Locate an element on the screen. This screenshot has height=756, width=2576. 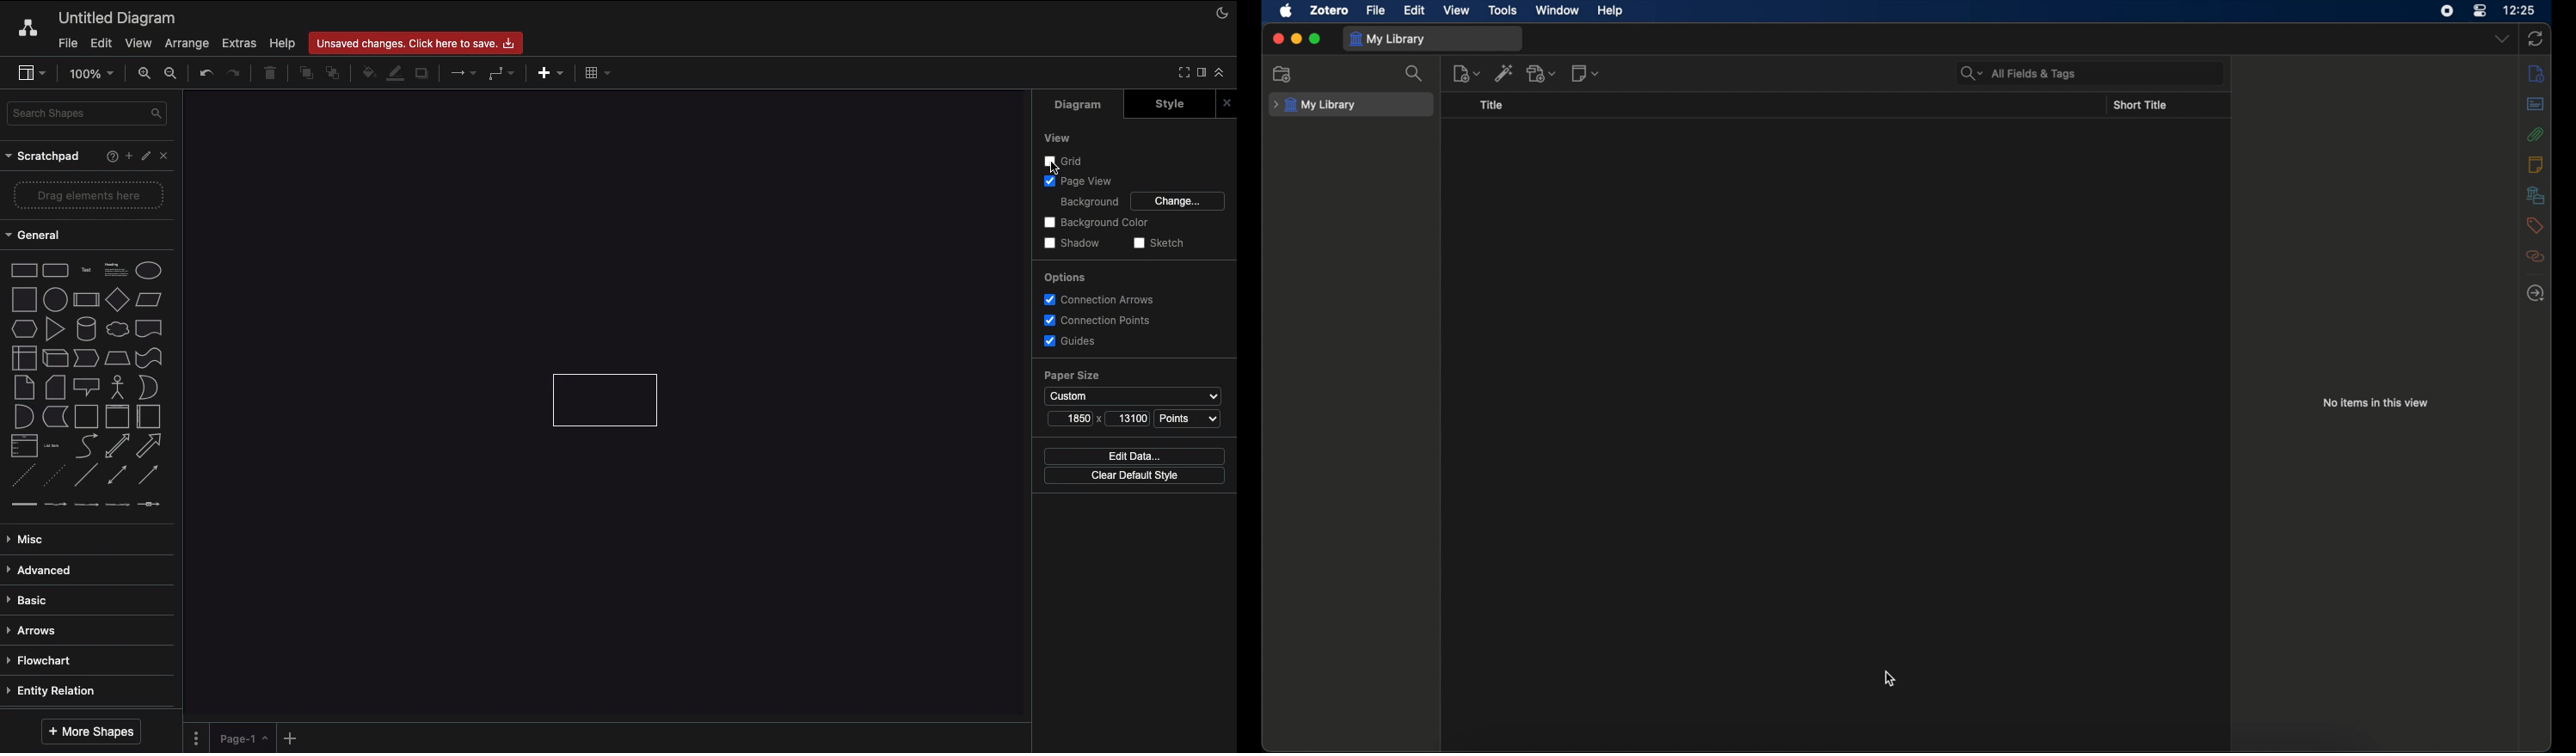
Shadow is located at coordinates (1075, 244).